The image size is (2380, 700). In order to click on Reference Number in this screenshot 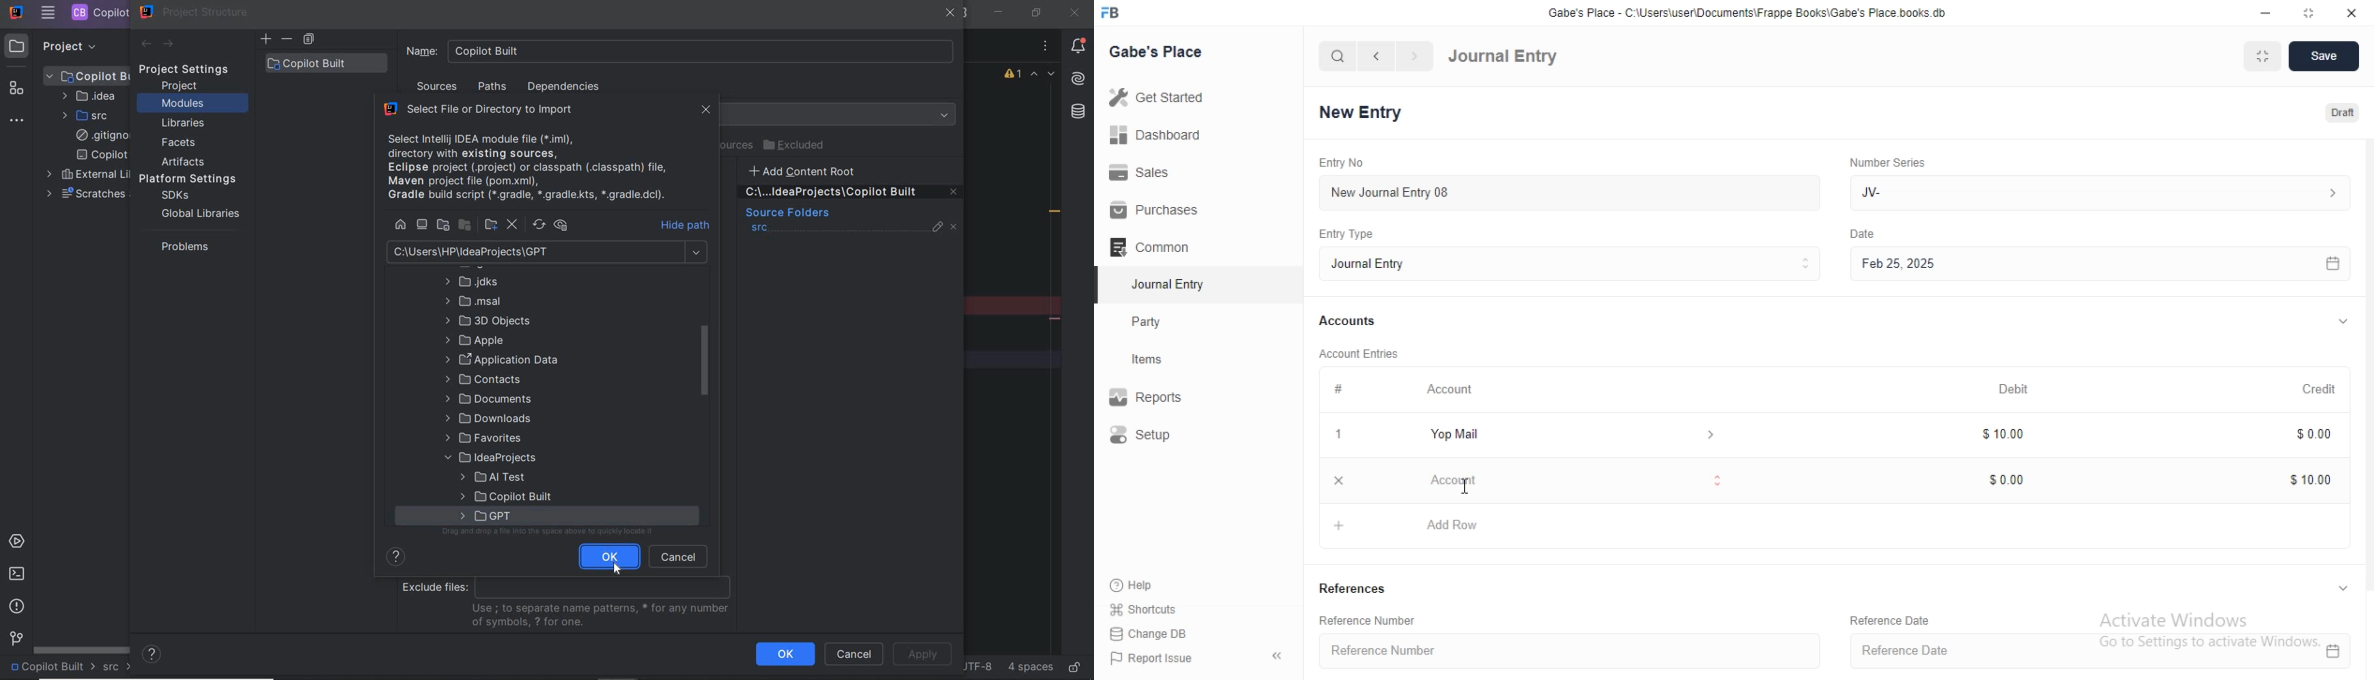, I will do `click(1564, 654)`.